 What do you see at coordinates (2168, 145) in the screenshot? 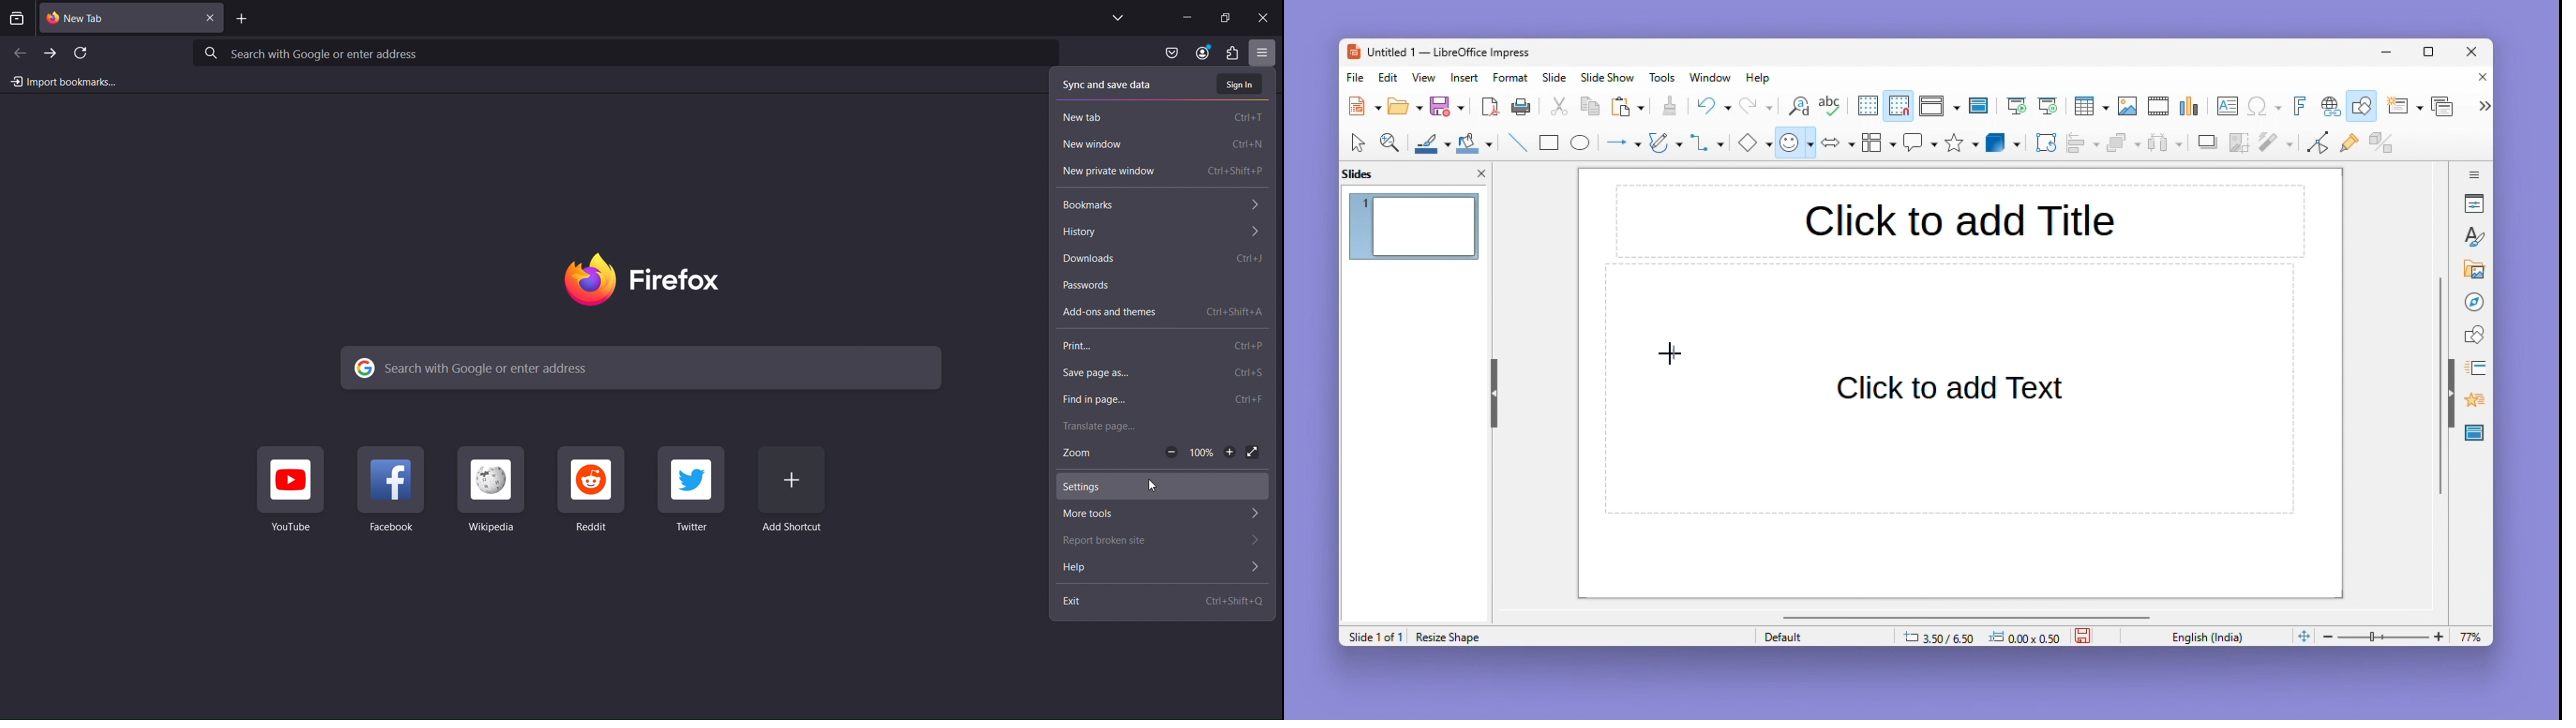
I see `Distribute` at bounding box center [2168, 145].